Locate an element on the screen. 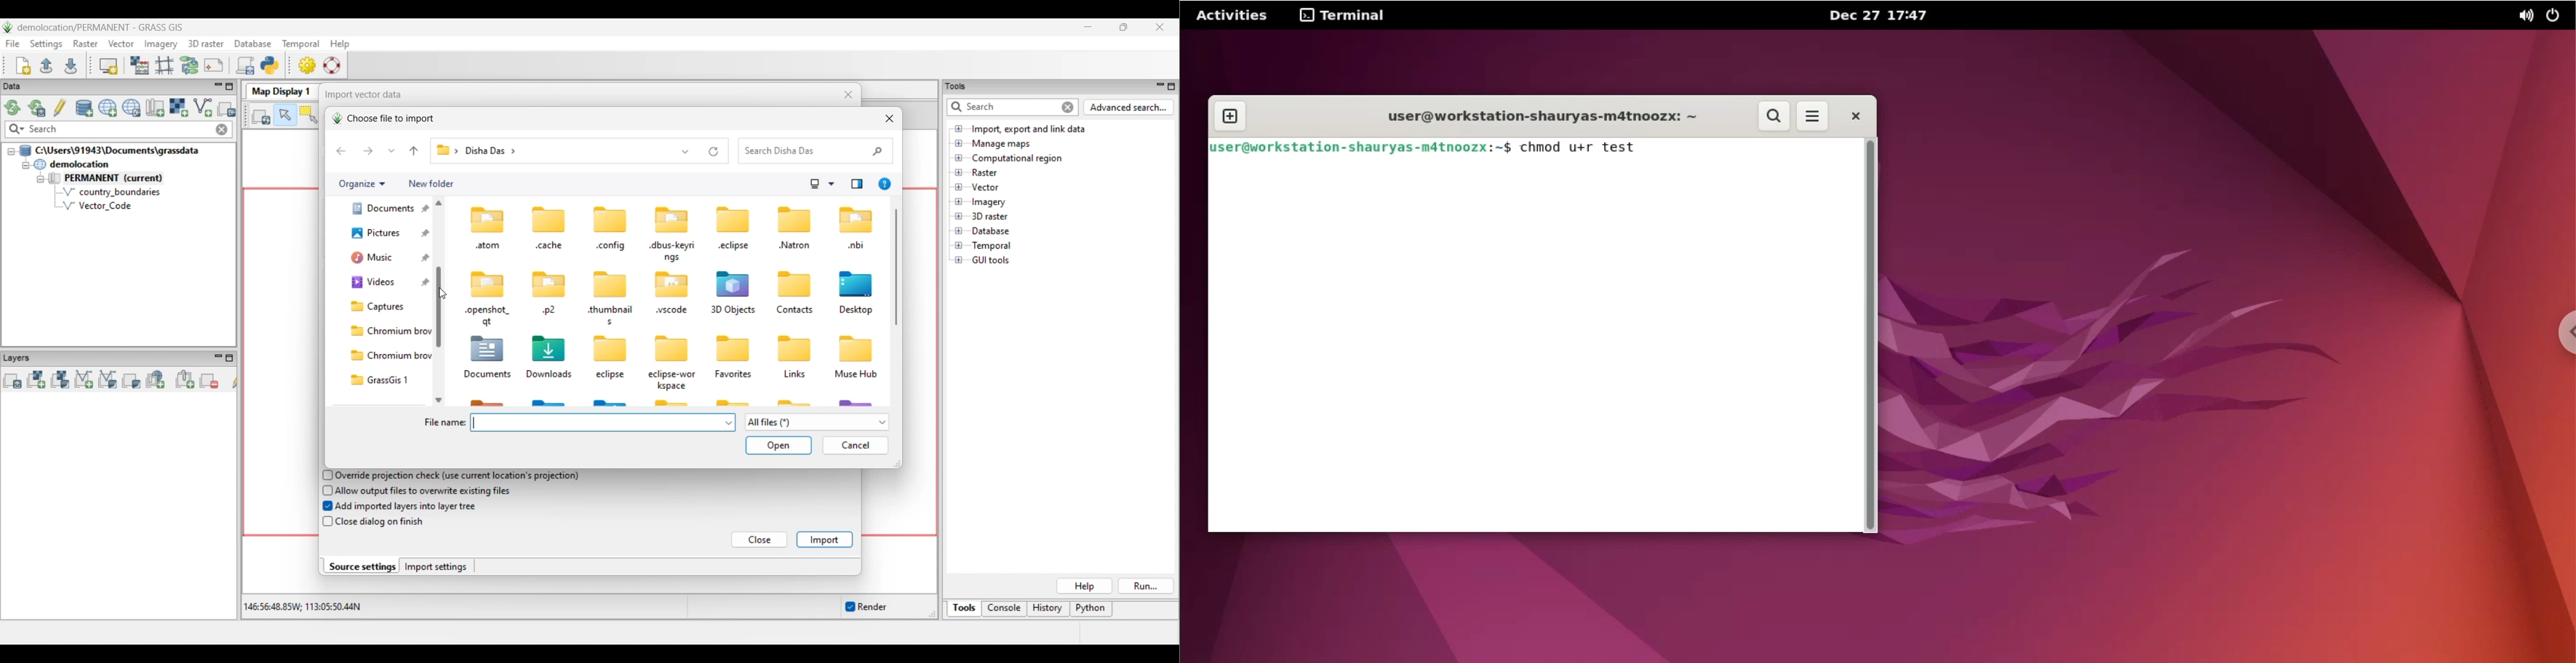 The width and height of the screenshot is (2576, 672). power options is located at coordinates (2556, 15).